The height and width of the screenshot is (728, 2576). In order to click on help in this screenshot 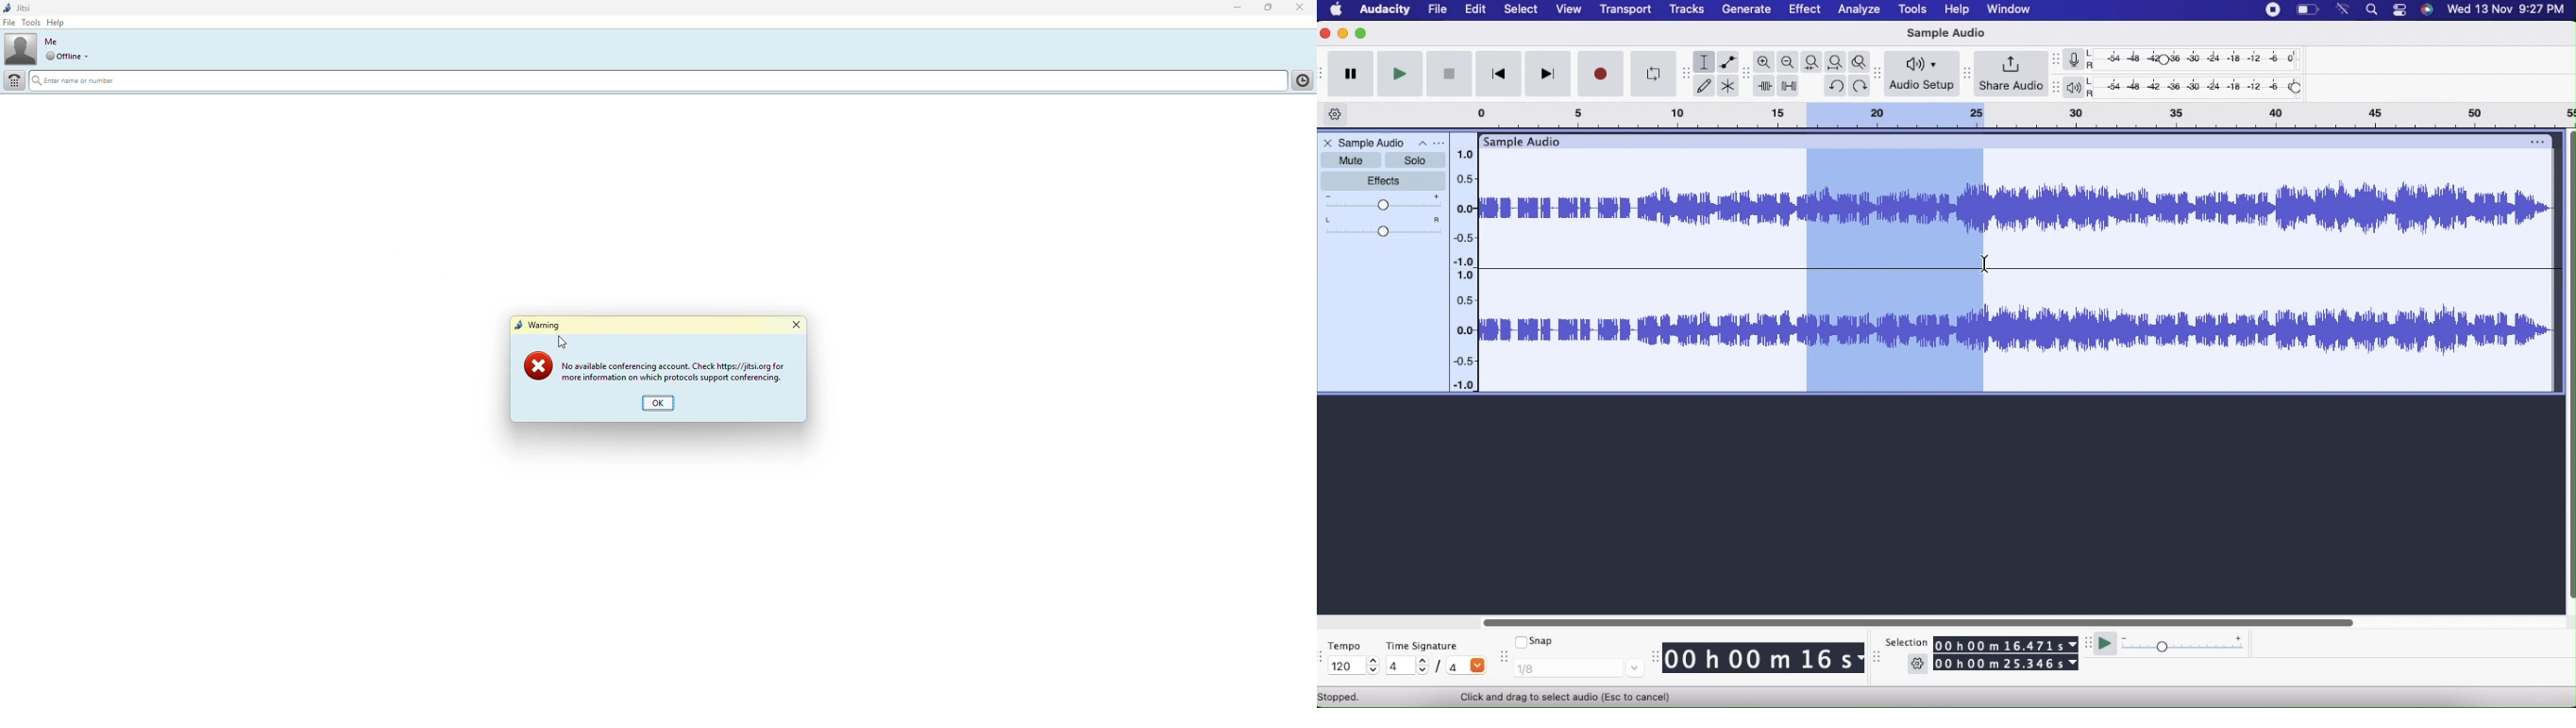, I will do `click(60, 21)`.